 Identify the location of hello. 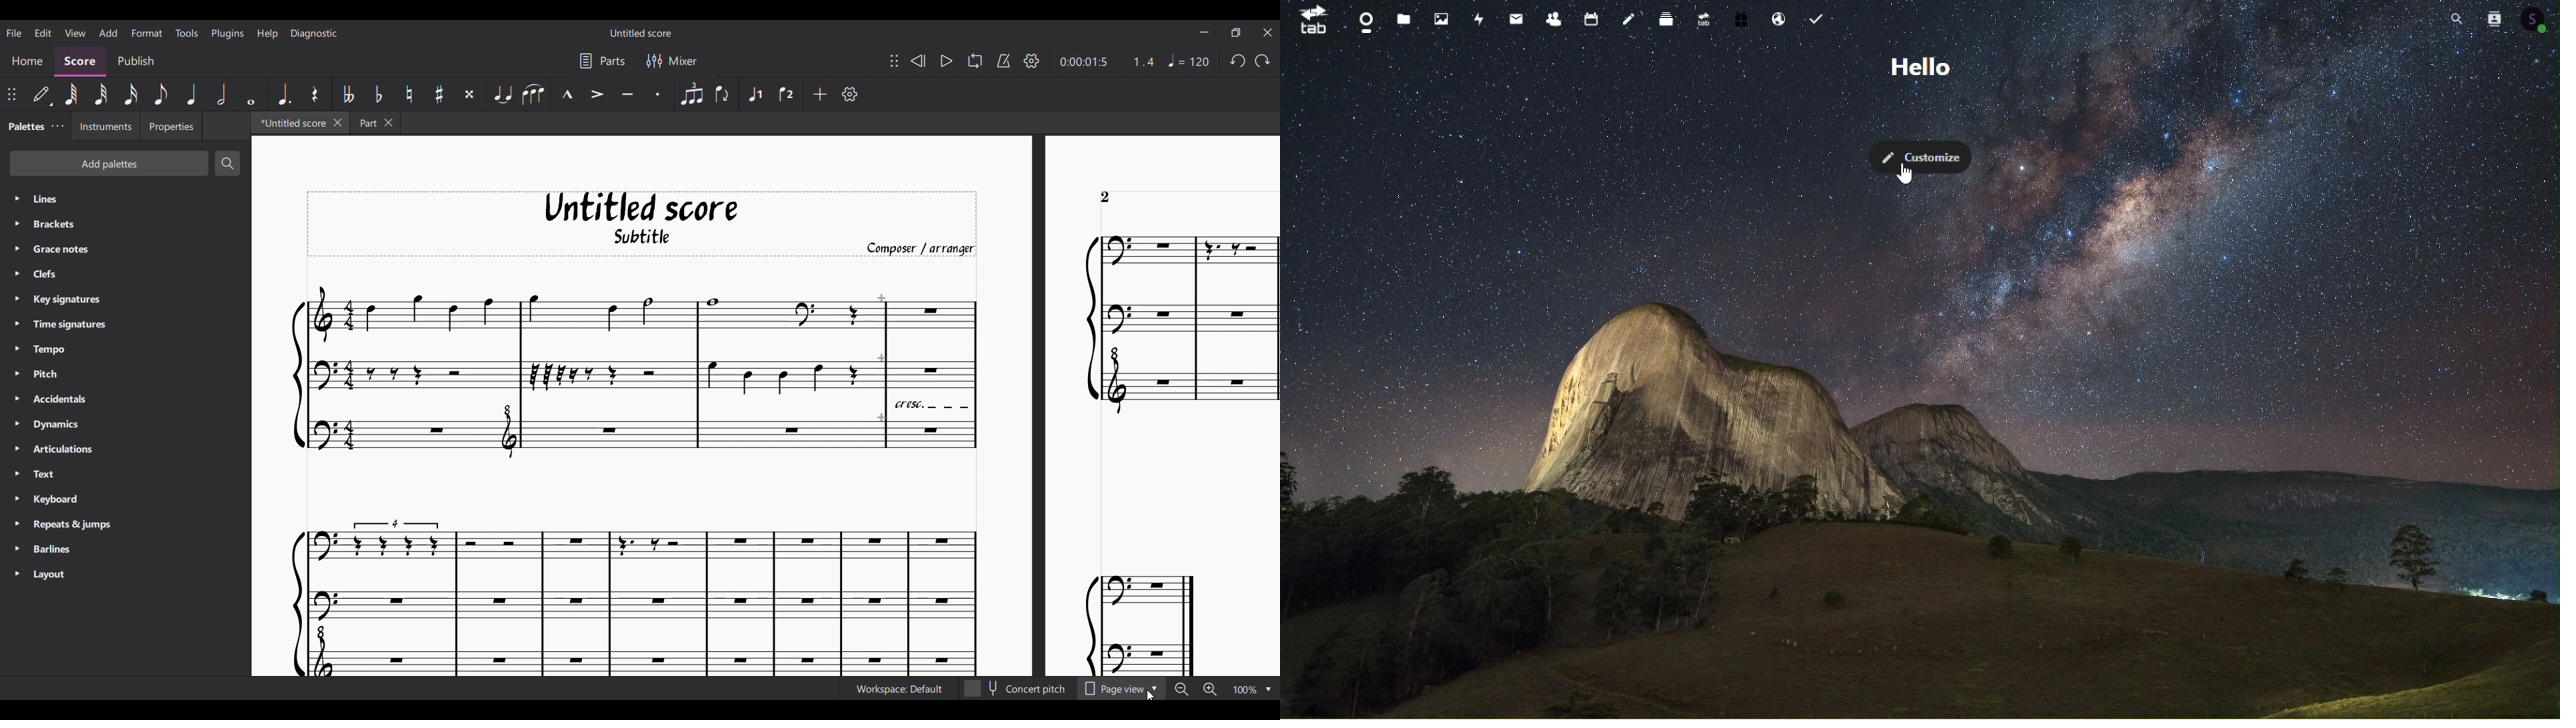
(1925, 67).